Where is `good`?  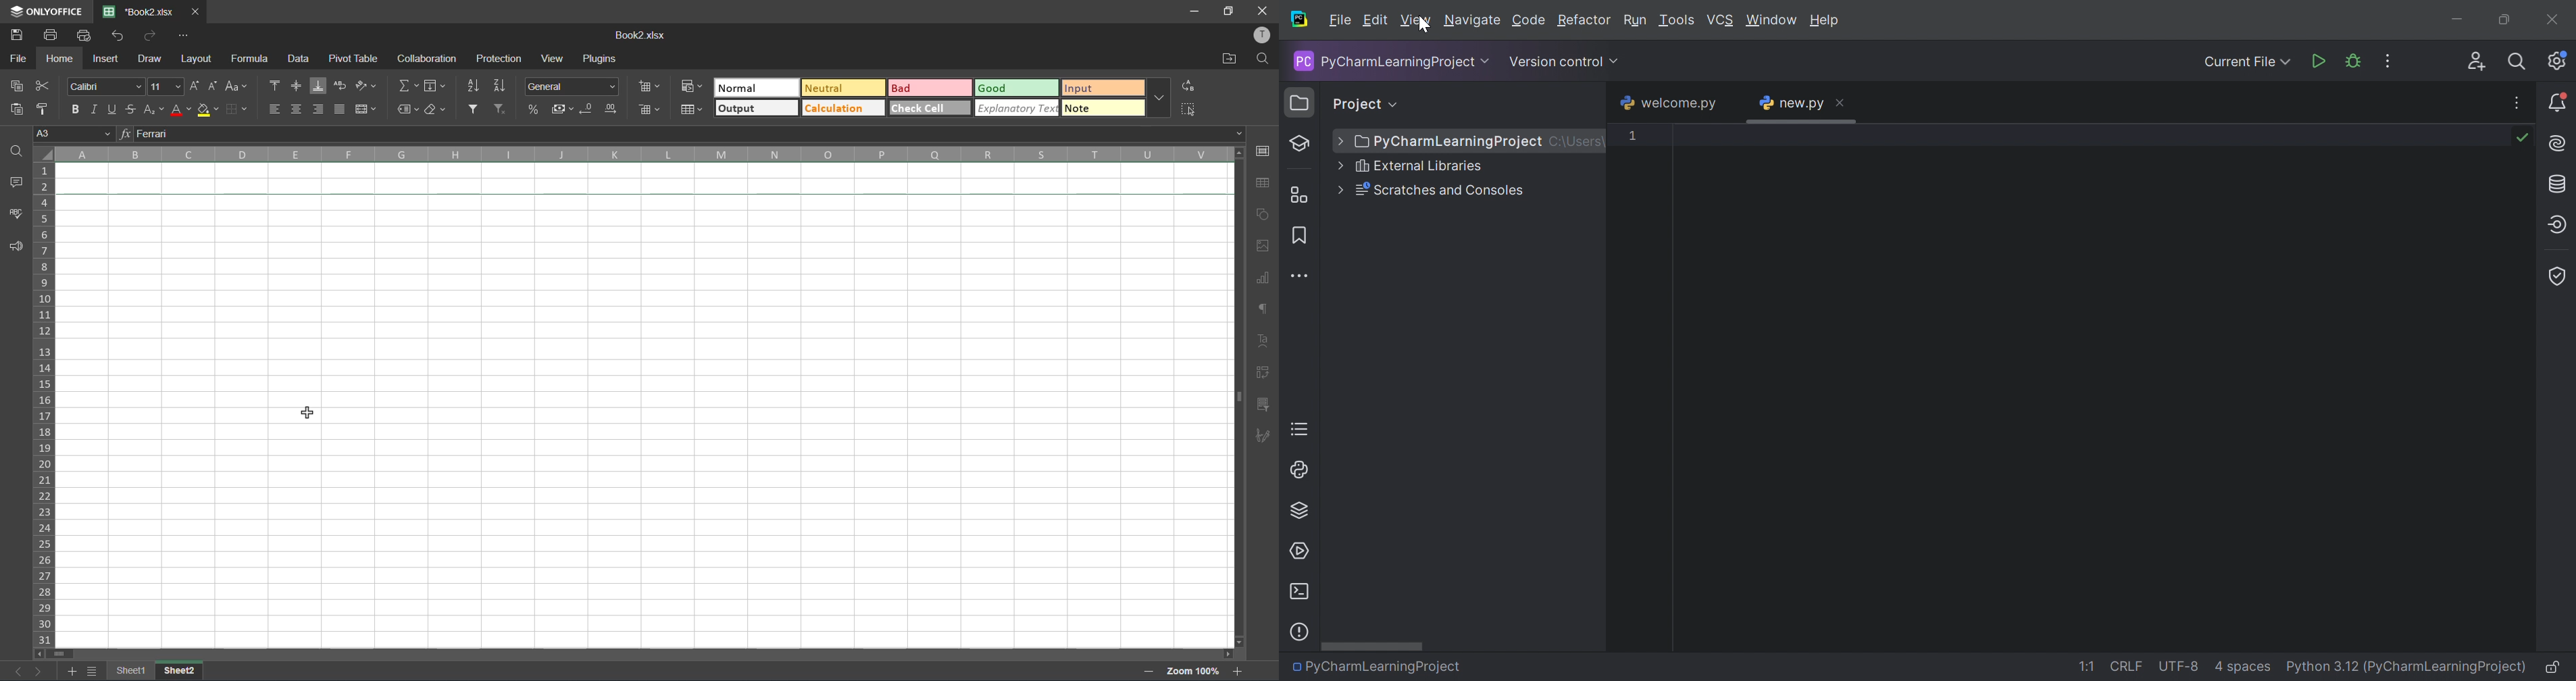
good is located at coordinates (1017, 87).